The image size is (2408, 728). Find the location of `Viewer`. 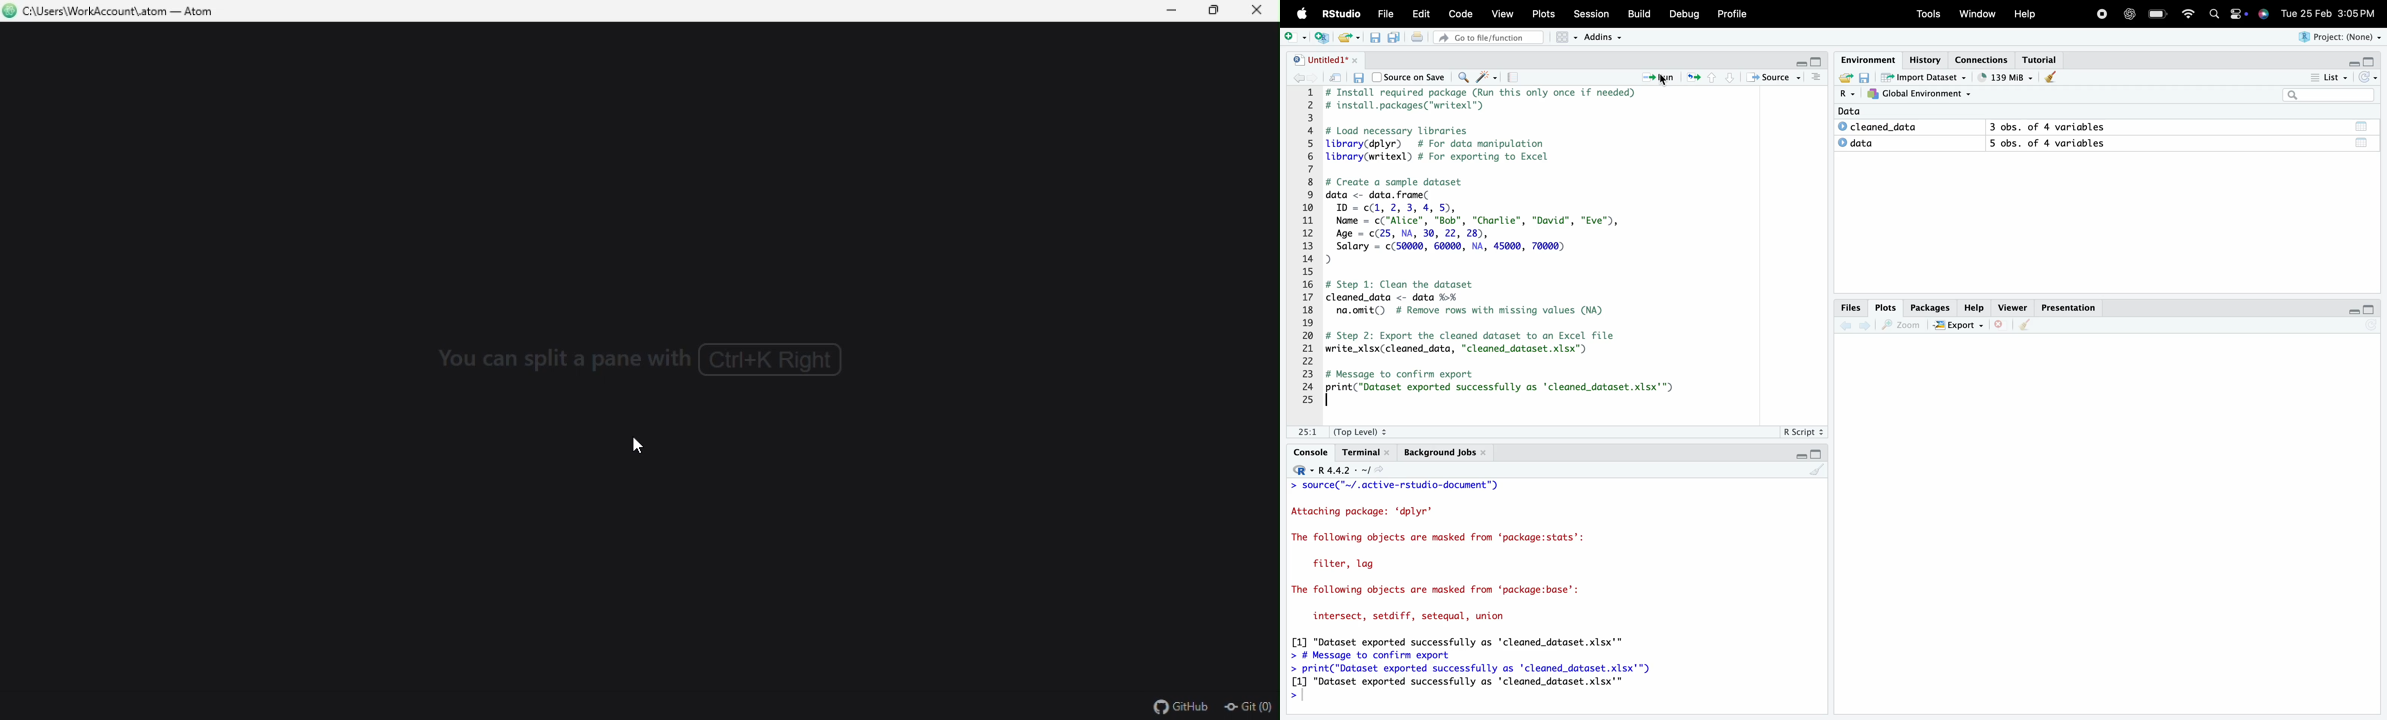

Viewer is located at coordinates (2013, 308).